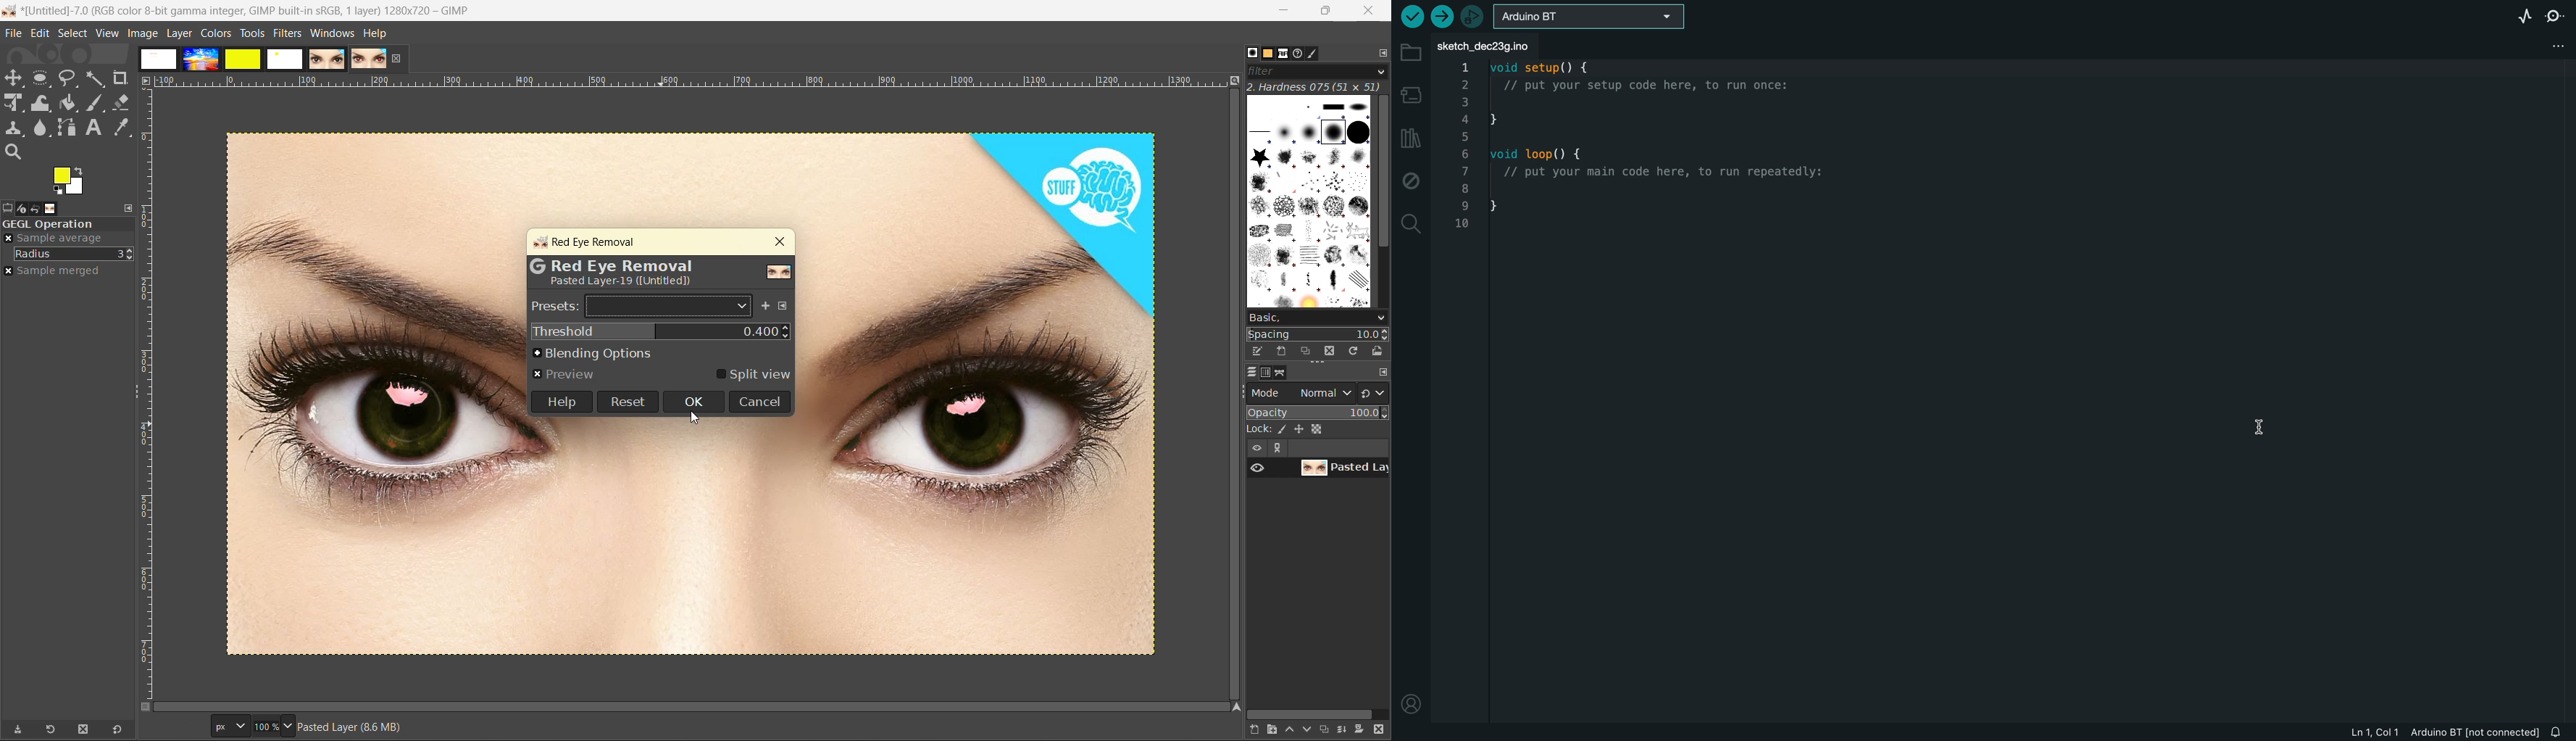 This screenshot has width=2576, height=756. Describe the element at coordinates (1412, 97) in the screenshot. I see `board manager` at that location.